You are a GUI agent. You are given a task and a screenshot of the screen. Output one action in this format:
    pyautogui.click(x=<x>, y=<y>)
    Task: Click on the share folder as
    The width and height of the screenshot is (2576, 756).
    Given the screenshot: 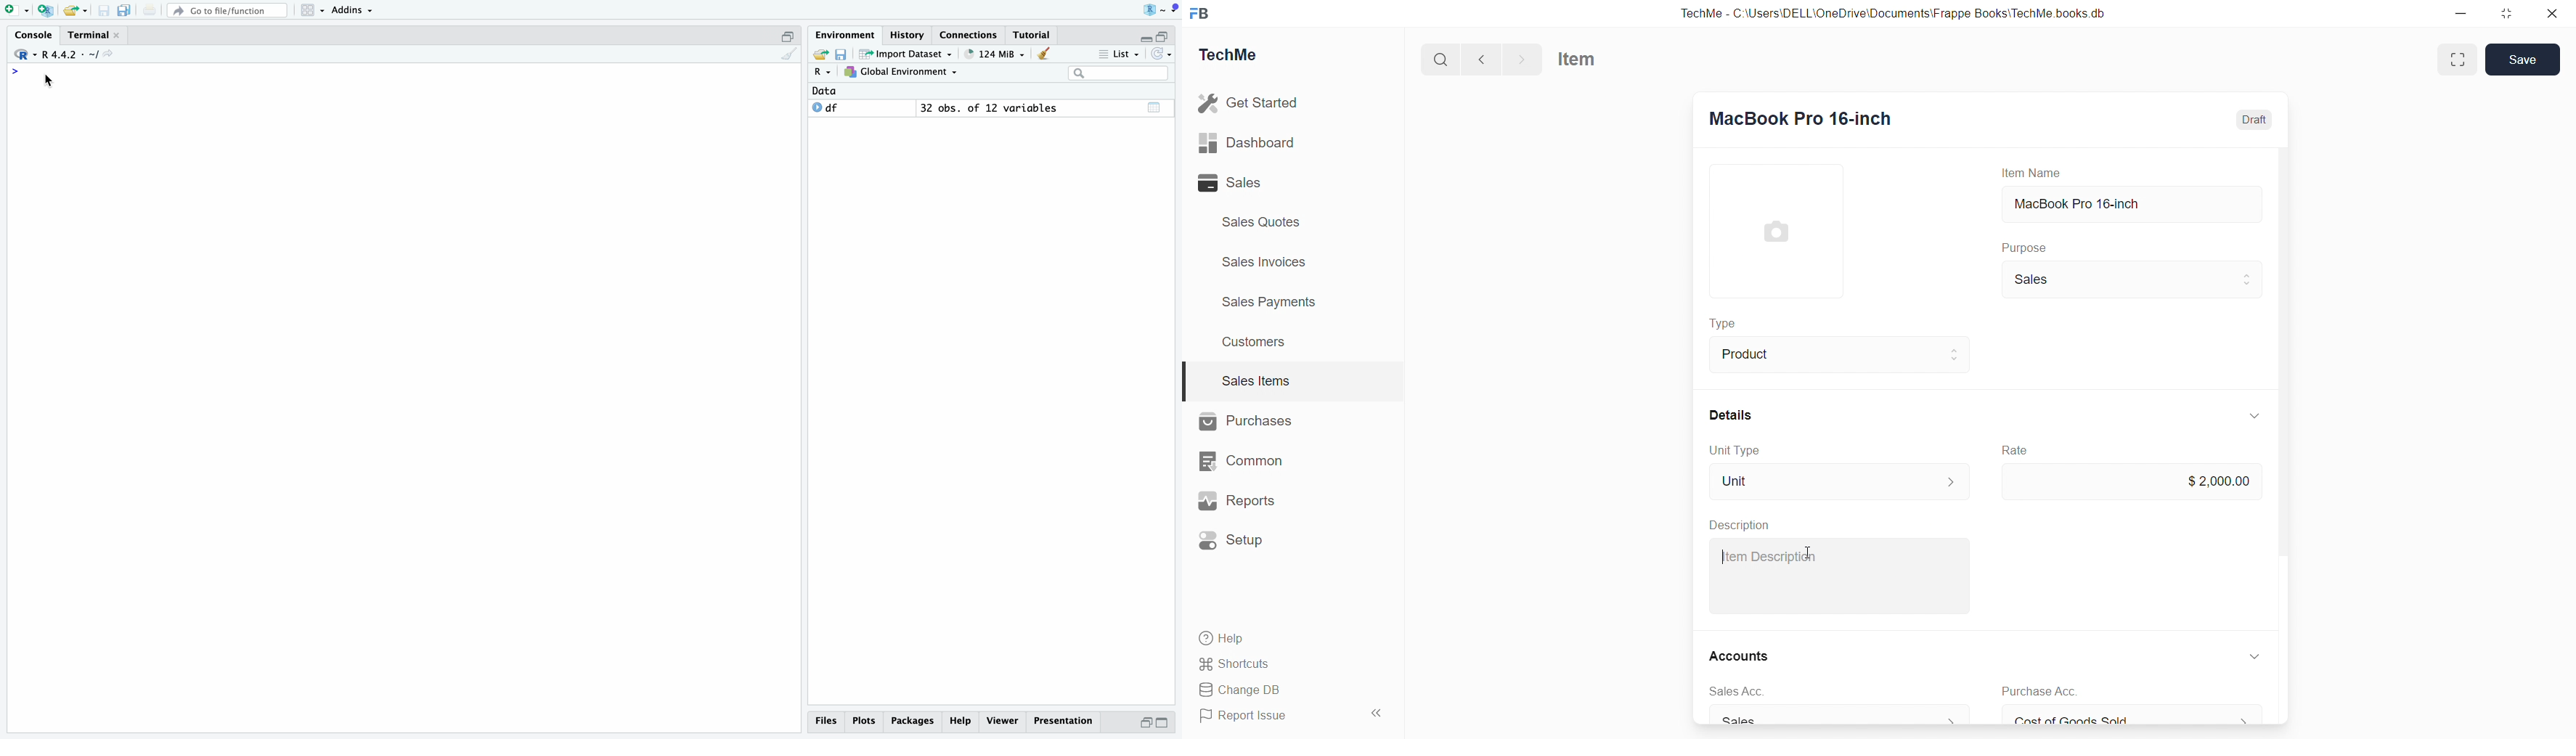 What is the action you would take?
    pyautogui.click(x=76, y=11)
    